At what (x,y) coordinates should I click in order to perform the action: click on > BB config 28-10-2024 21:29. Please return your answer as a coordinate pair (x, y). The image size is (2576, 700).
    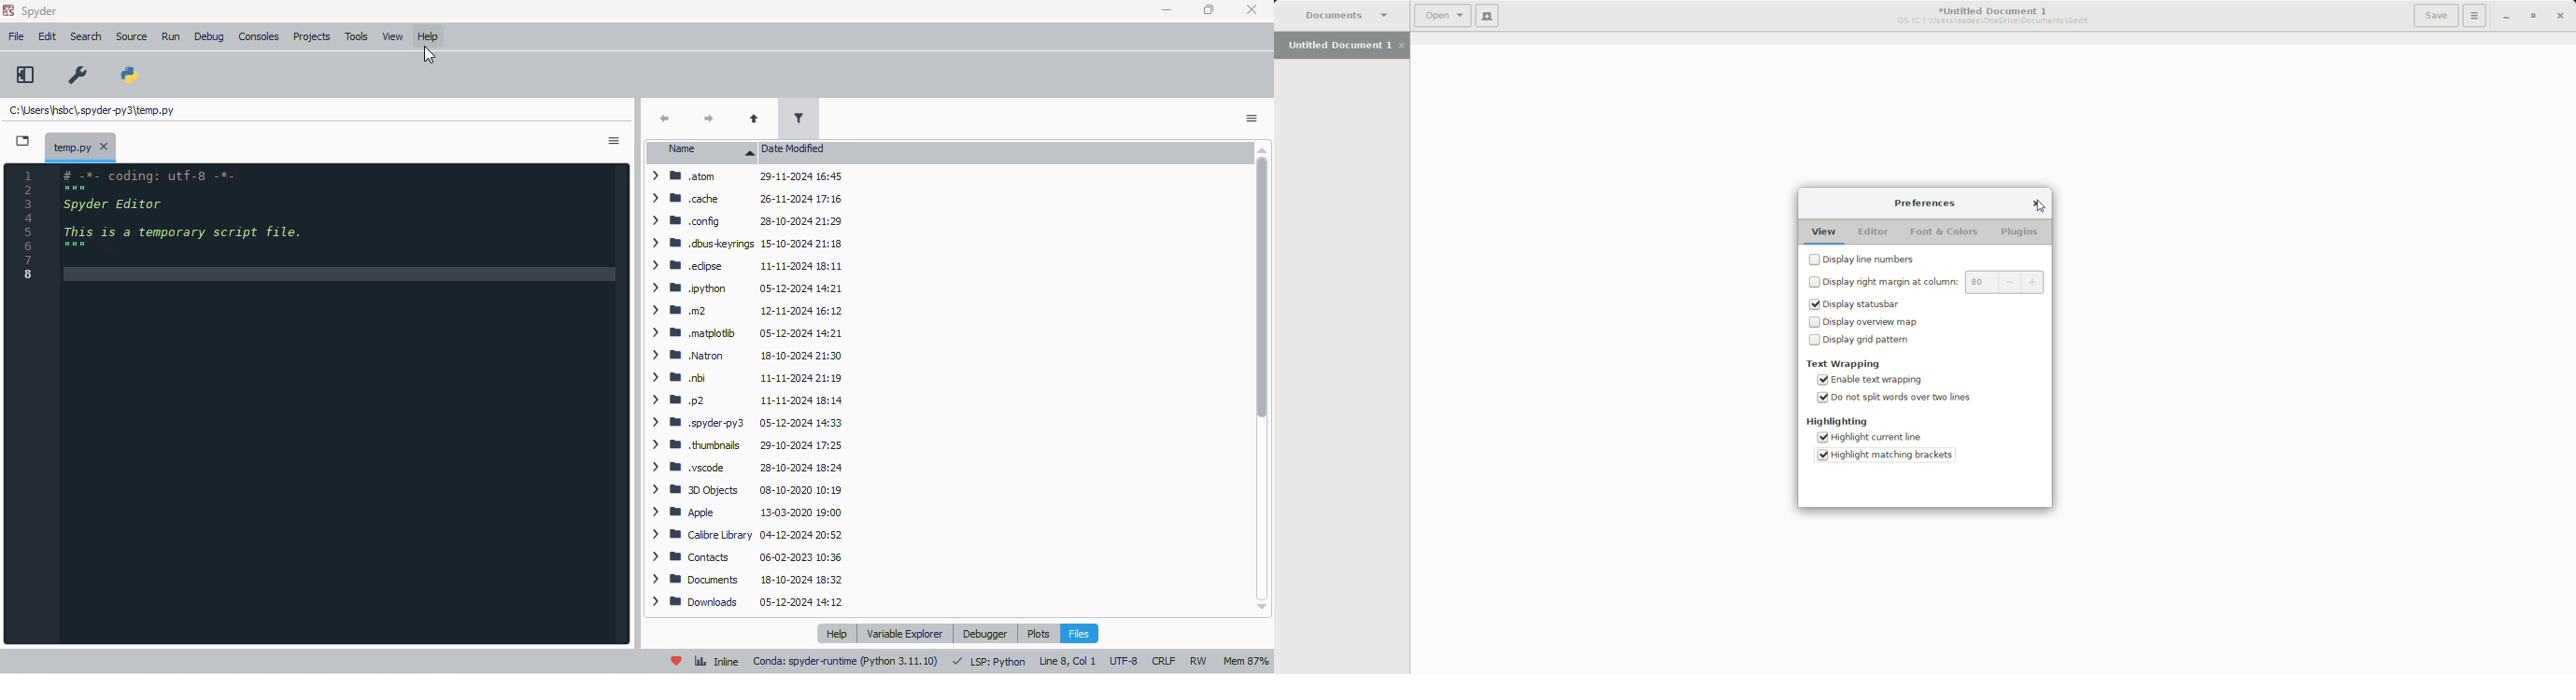
    Looking at the image, I should click on (744, 221).